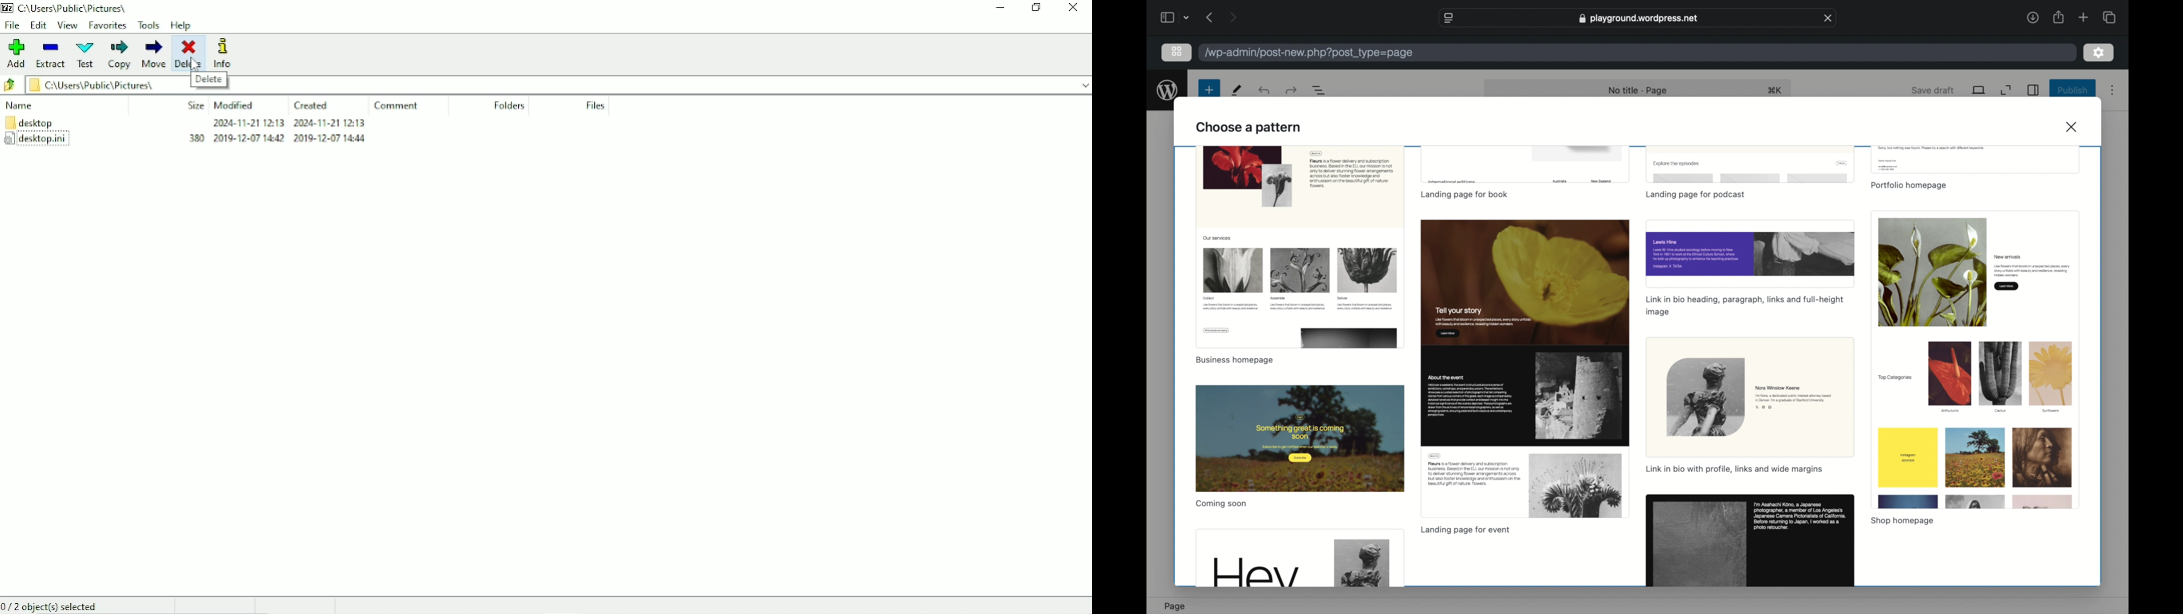 The height and width of the screenshot is (616, 2184). Describe the element at coordinates (2035, 90) in the screenshot. I see `sidebar` at that location.